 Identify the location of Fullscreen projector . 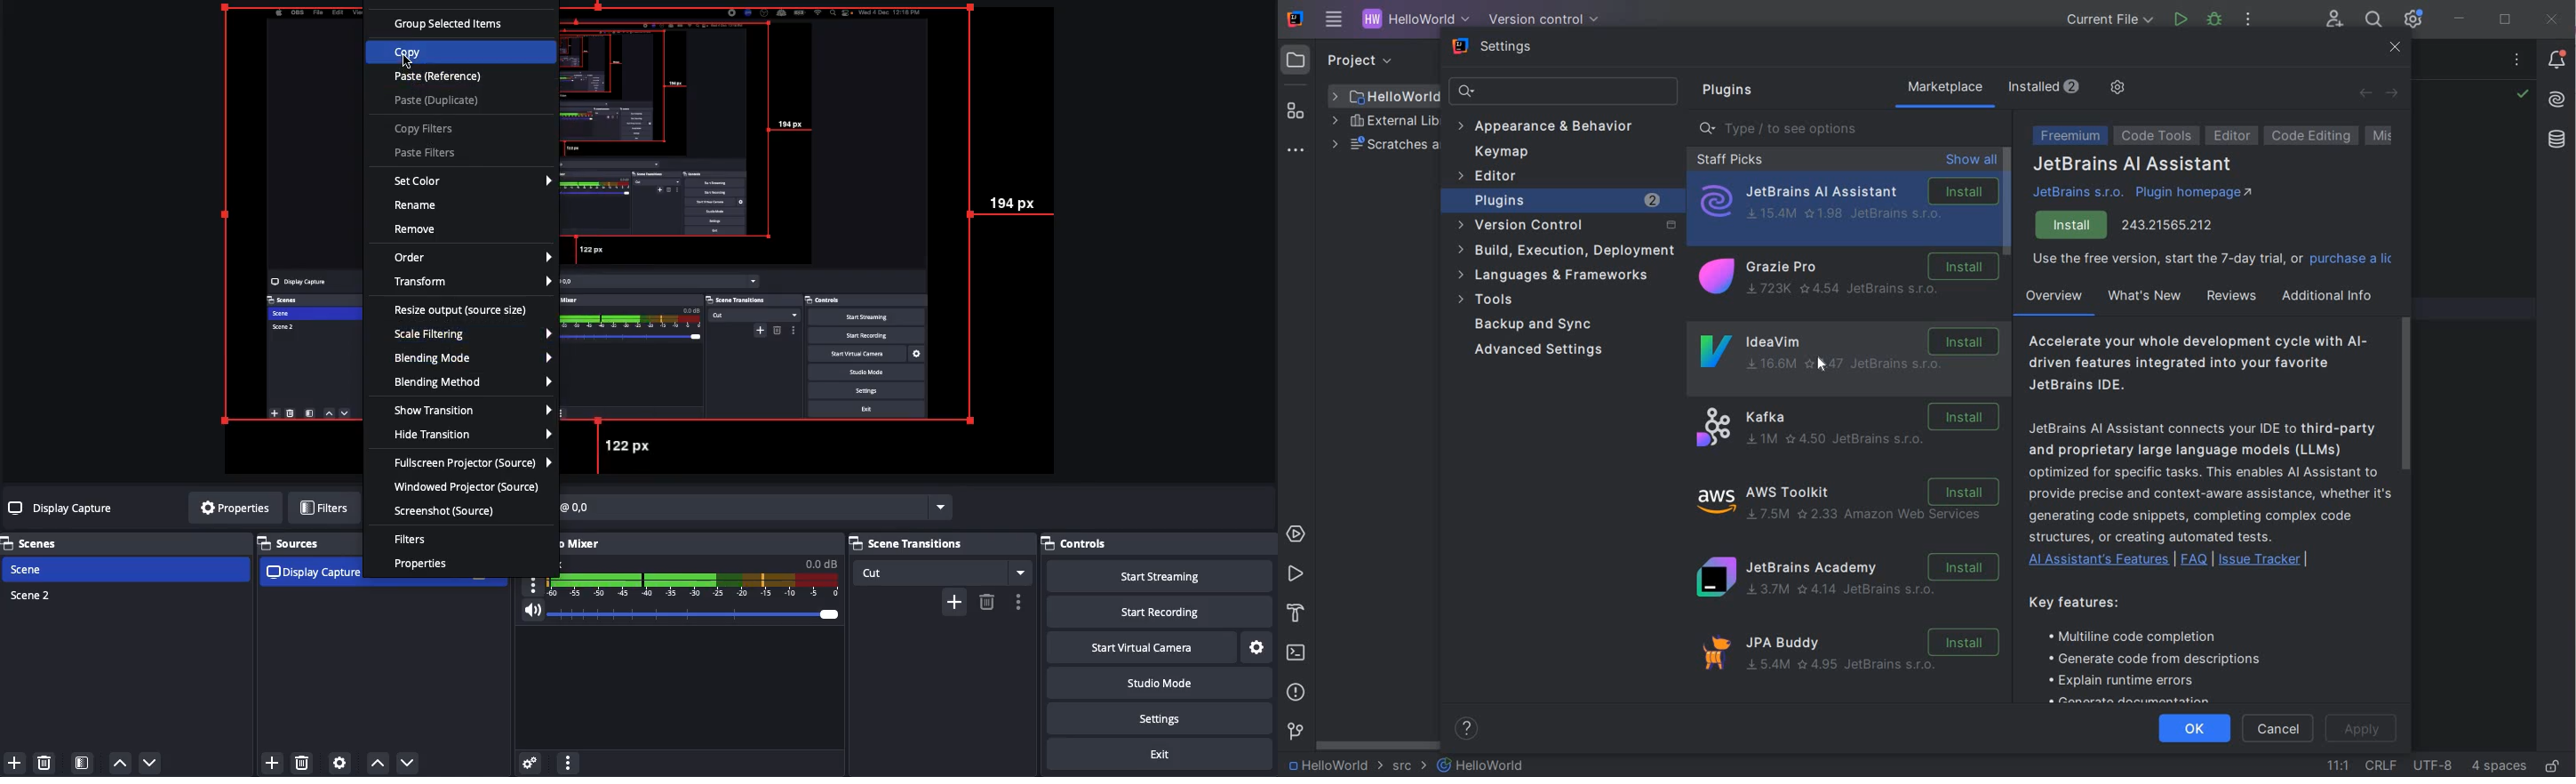
(475, 463).